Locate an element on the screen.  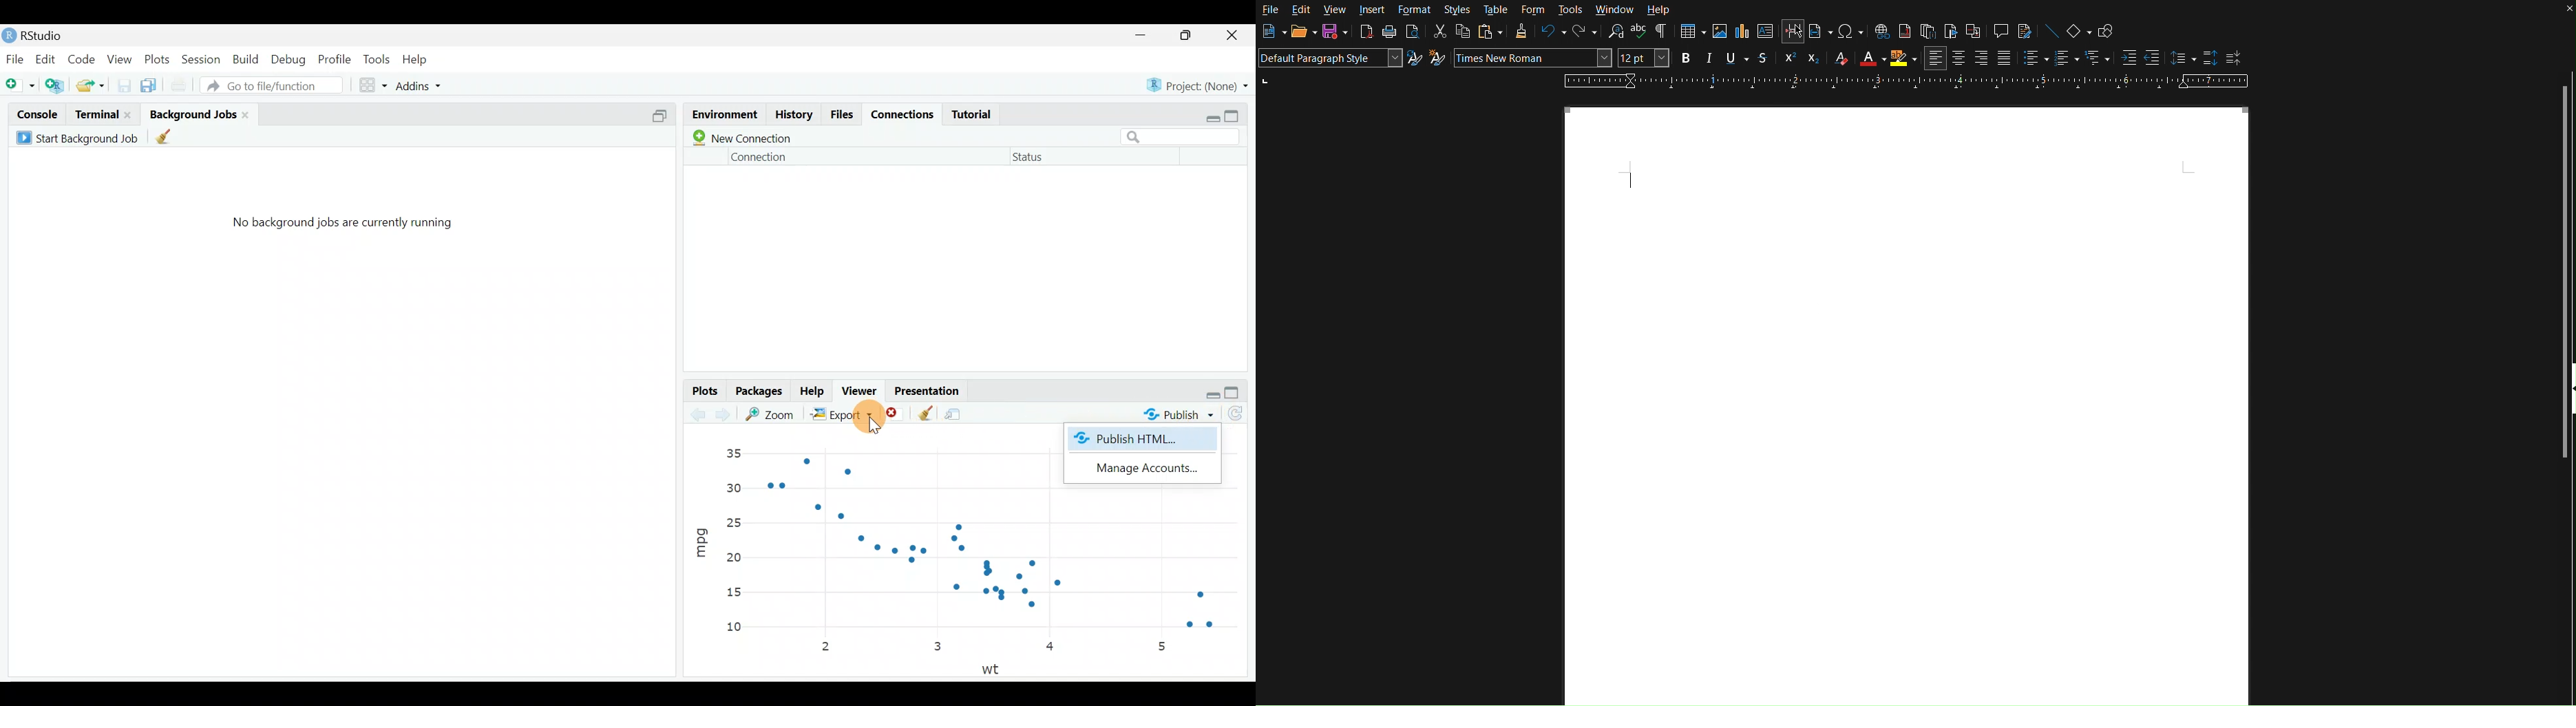
open an existing file is located at coordinates (92, 83).